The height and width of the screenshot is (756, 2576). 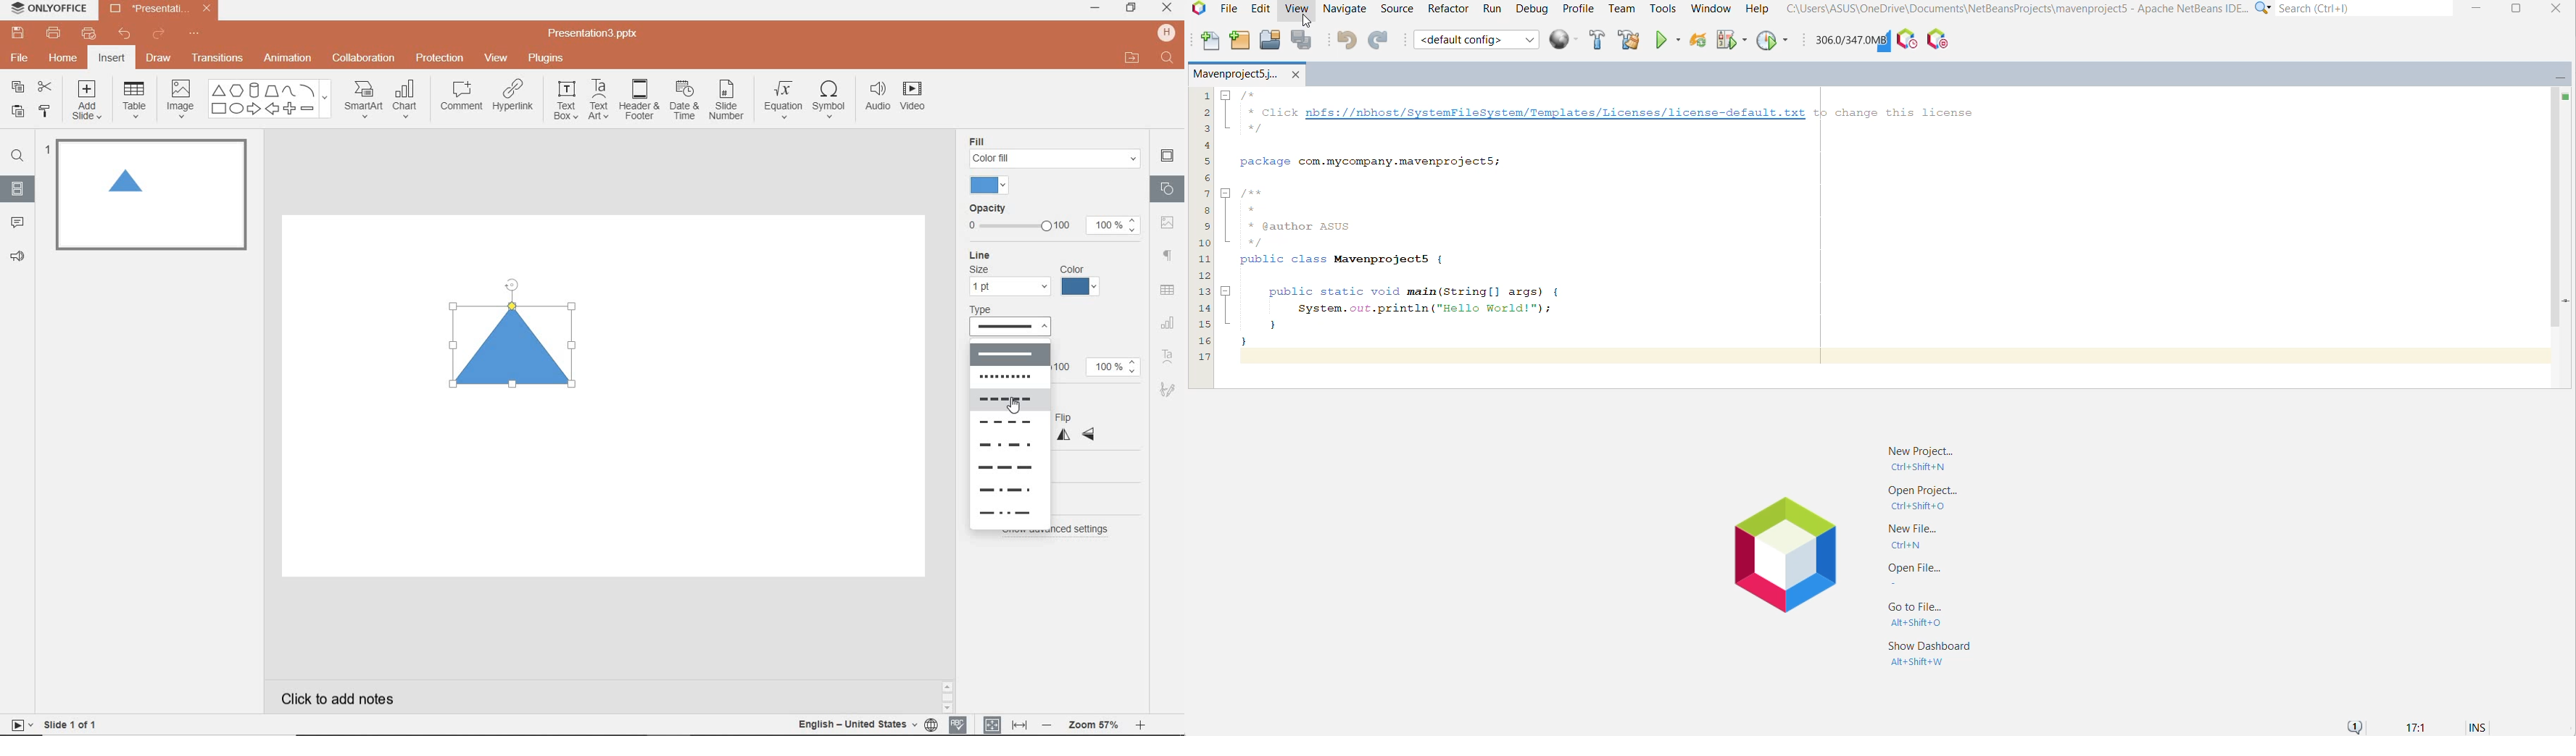 What do you see at coordinates (17, 221) in the screenshot?
I see `COMMENTS` at bounding box center [17, 221].